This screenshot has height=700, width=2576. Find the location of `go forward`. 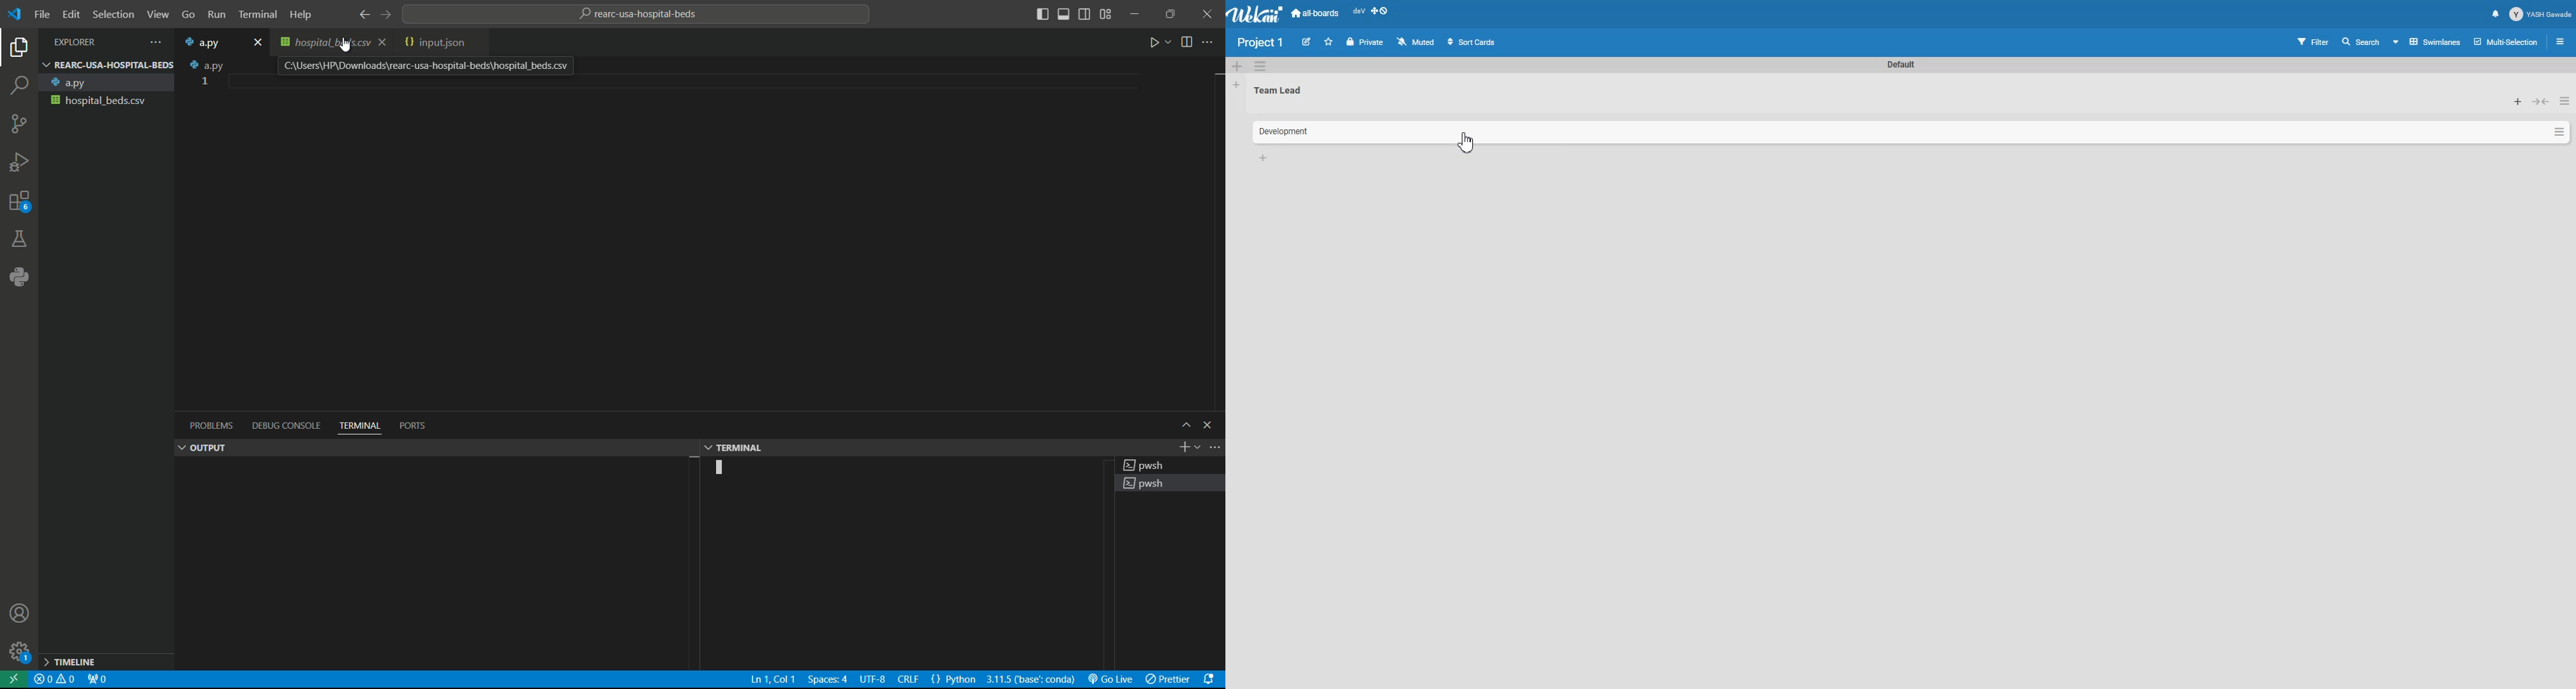

go forward is located at coordinates (391, 14).